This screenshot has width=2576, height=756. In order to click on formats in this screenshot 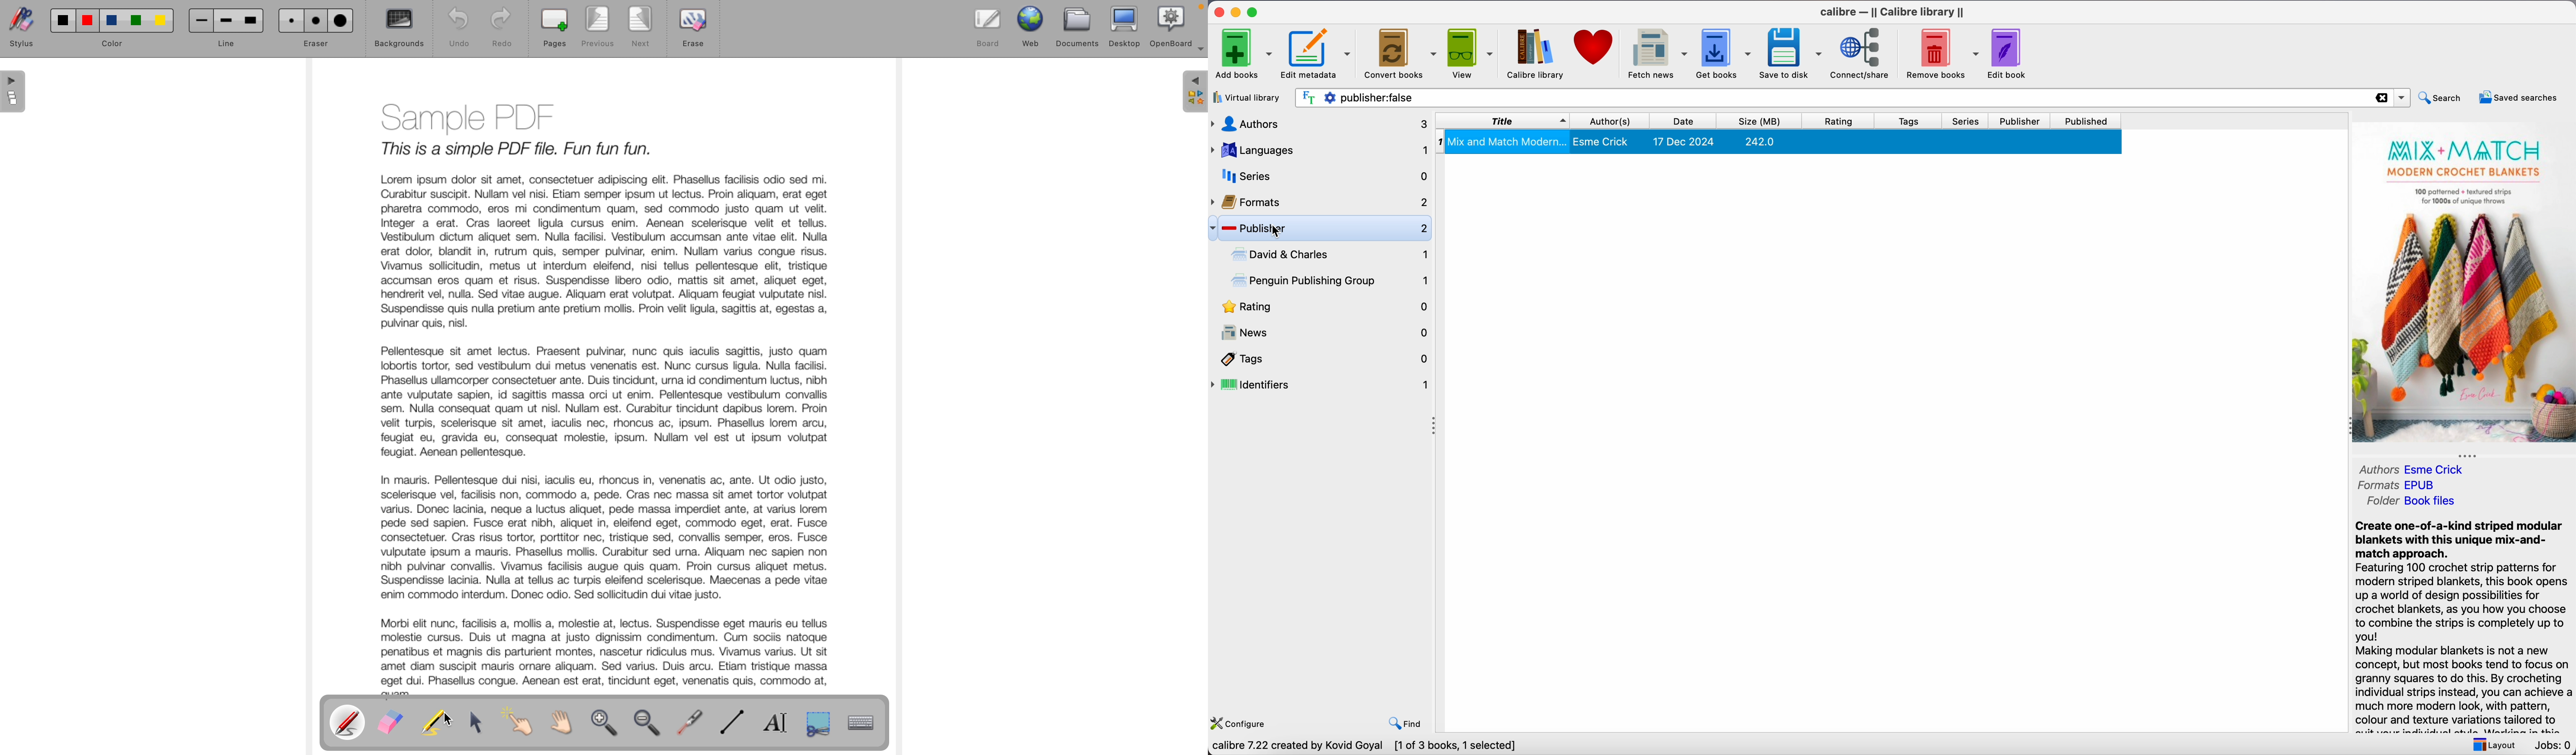, I will do `click(1320, 200)`.